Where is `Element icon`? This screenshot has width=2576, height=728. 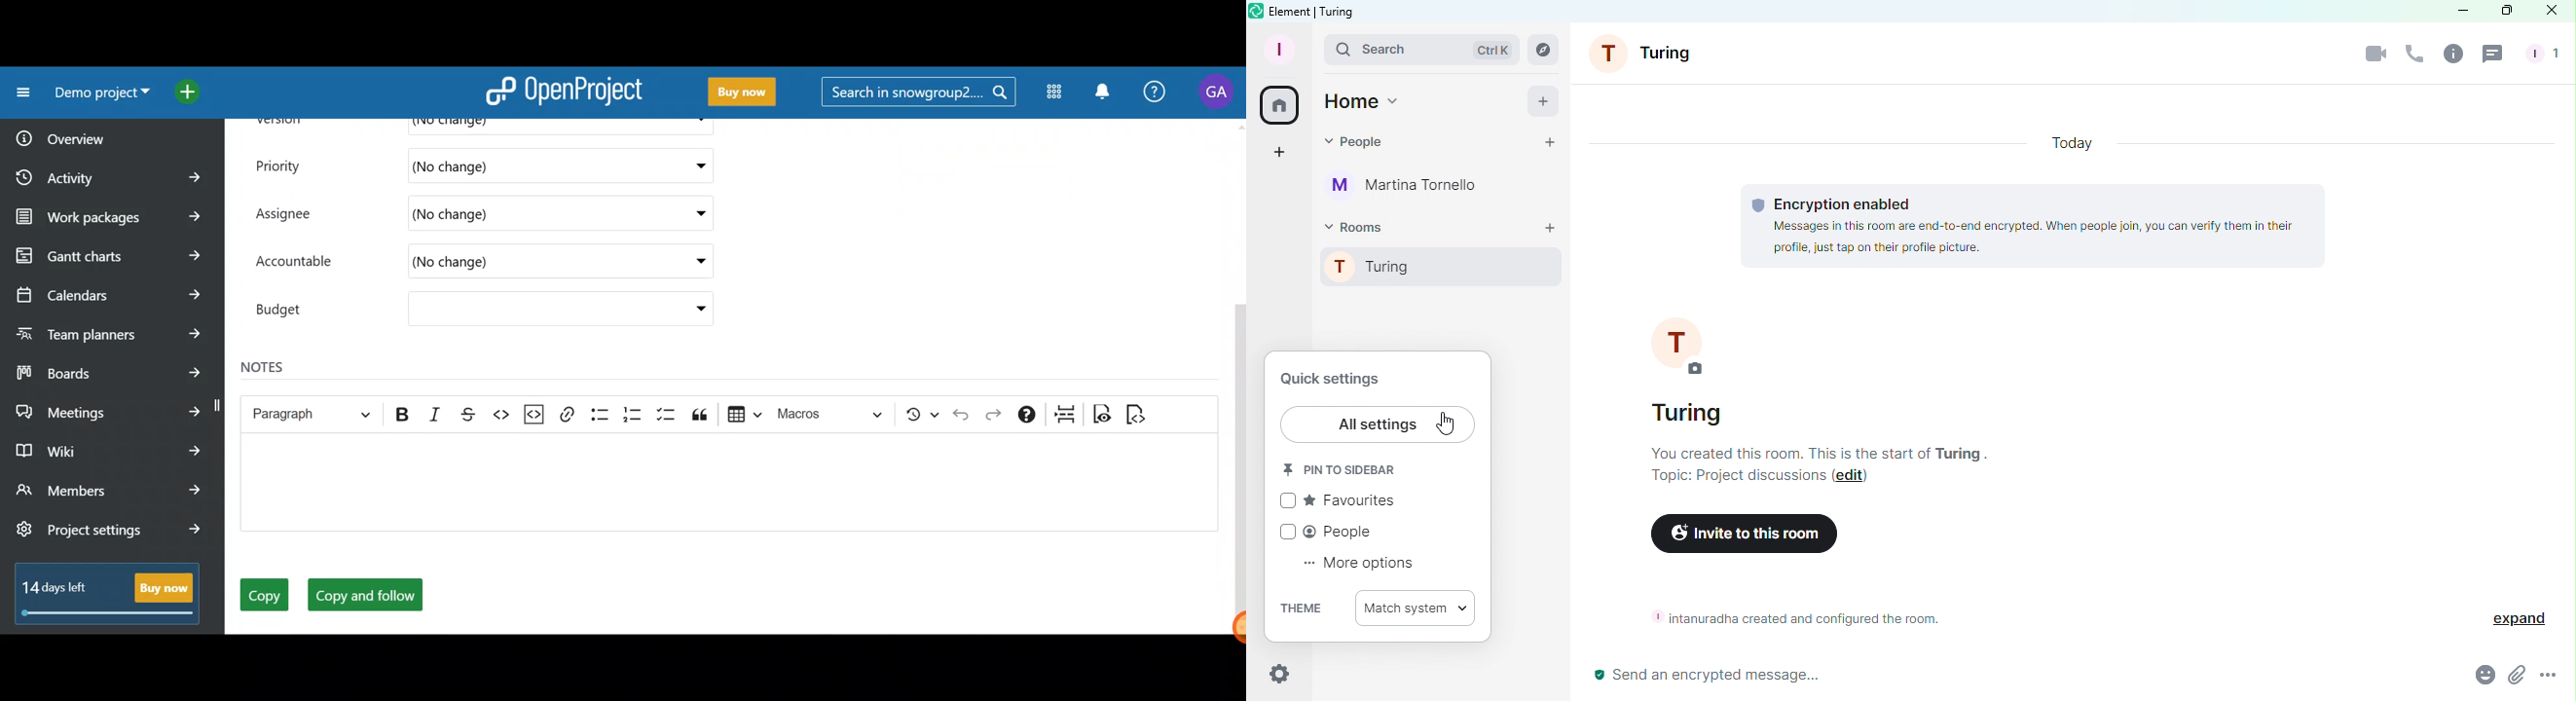
Element icon is located at coordinates (1255, 11).